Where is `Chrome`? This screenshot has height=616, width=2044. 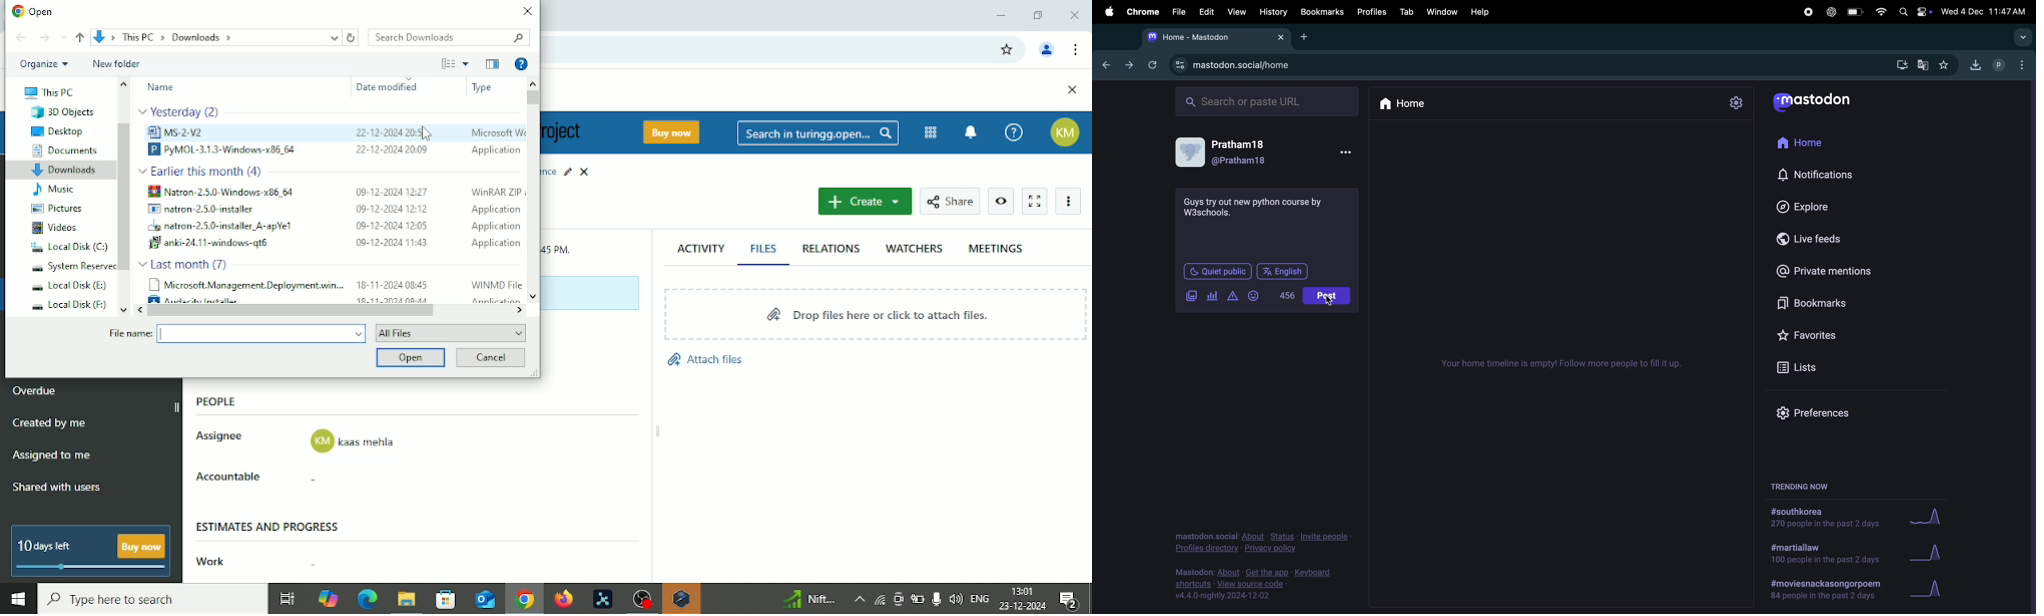
Chrome is located at coordinates (1142, 12).